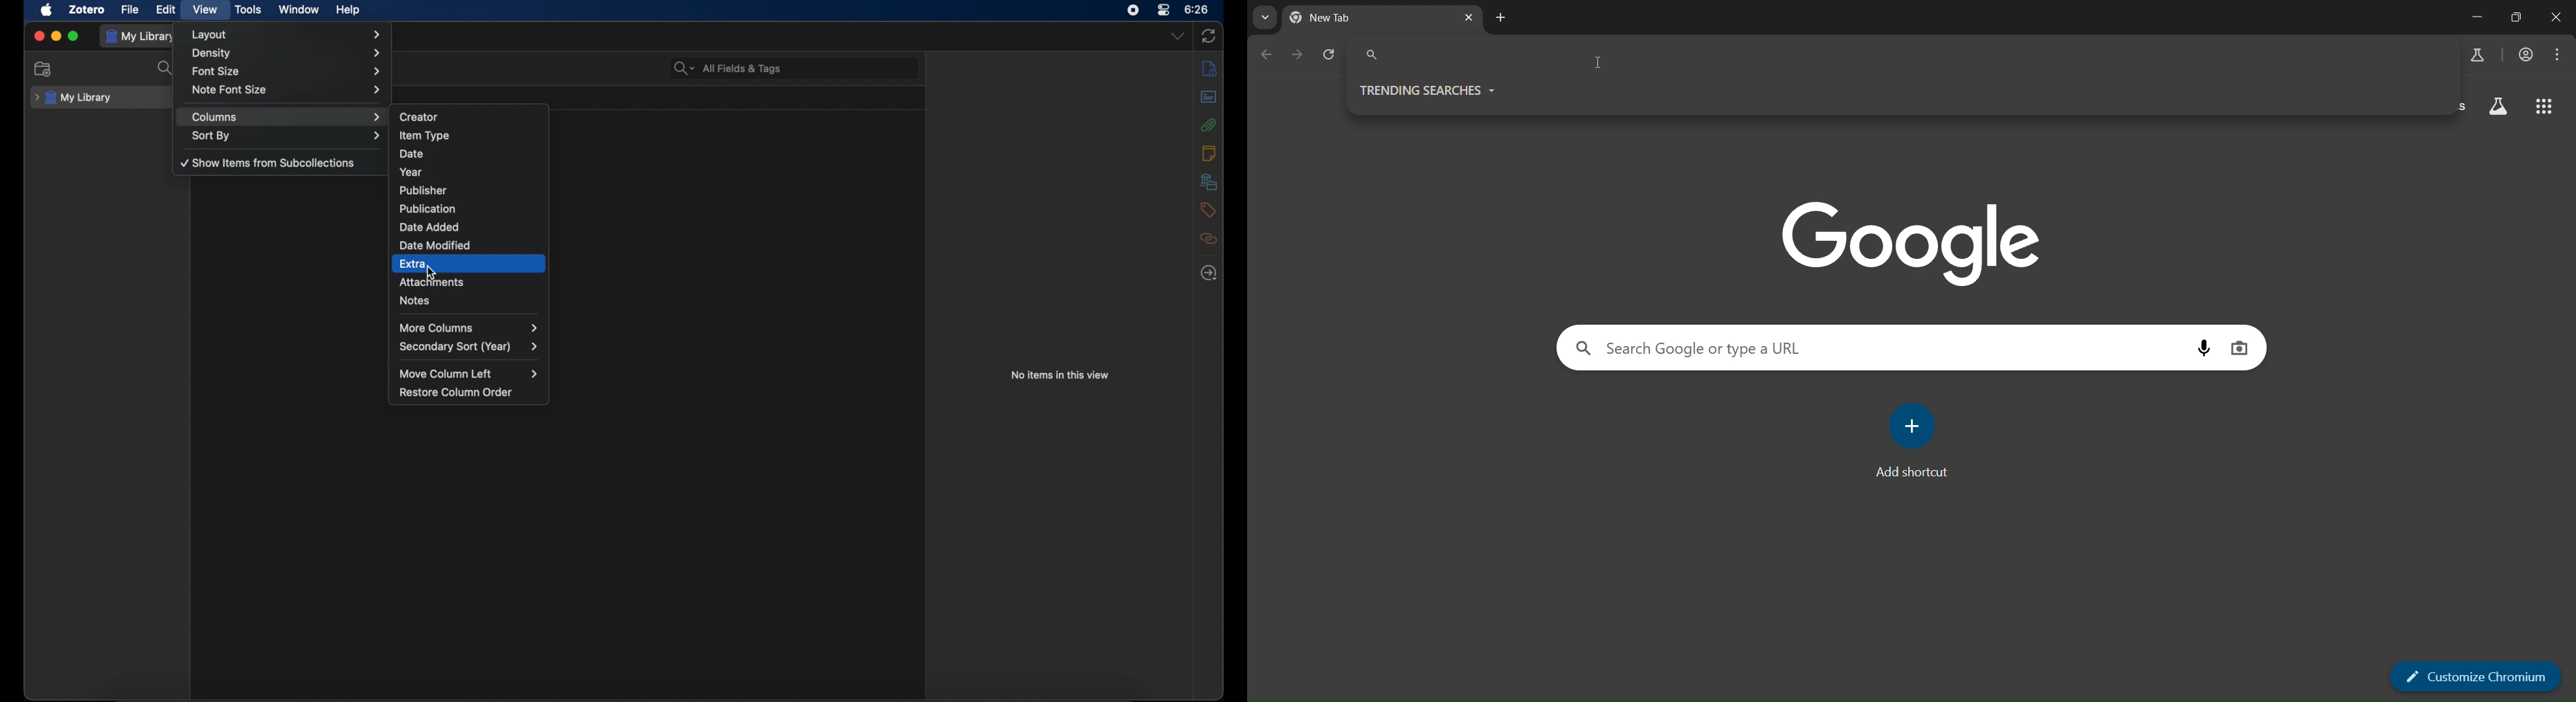  What do you see at coordinates (350, 9) in the screenshot?
I see `help` at bounding box center [350, 9].